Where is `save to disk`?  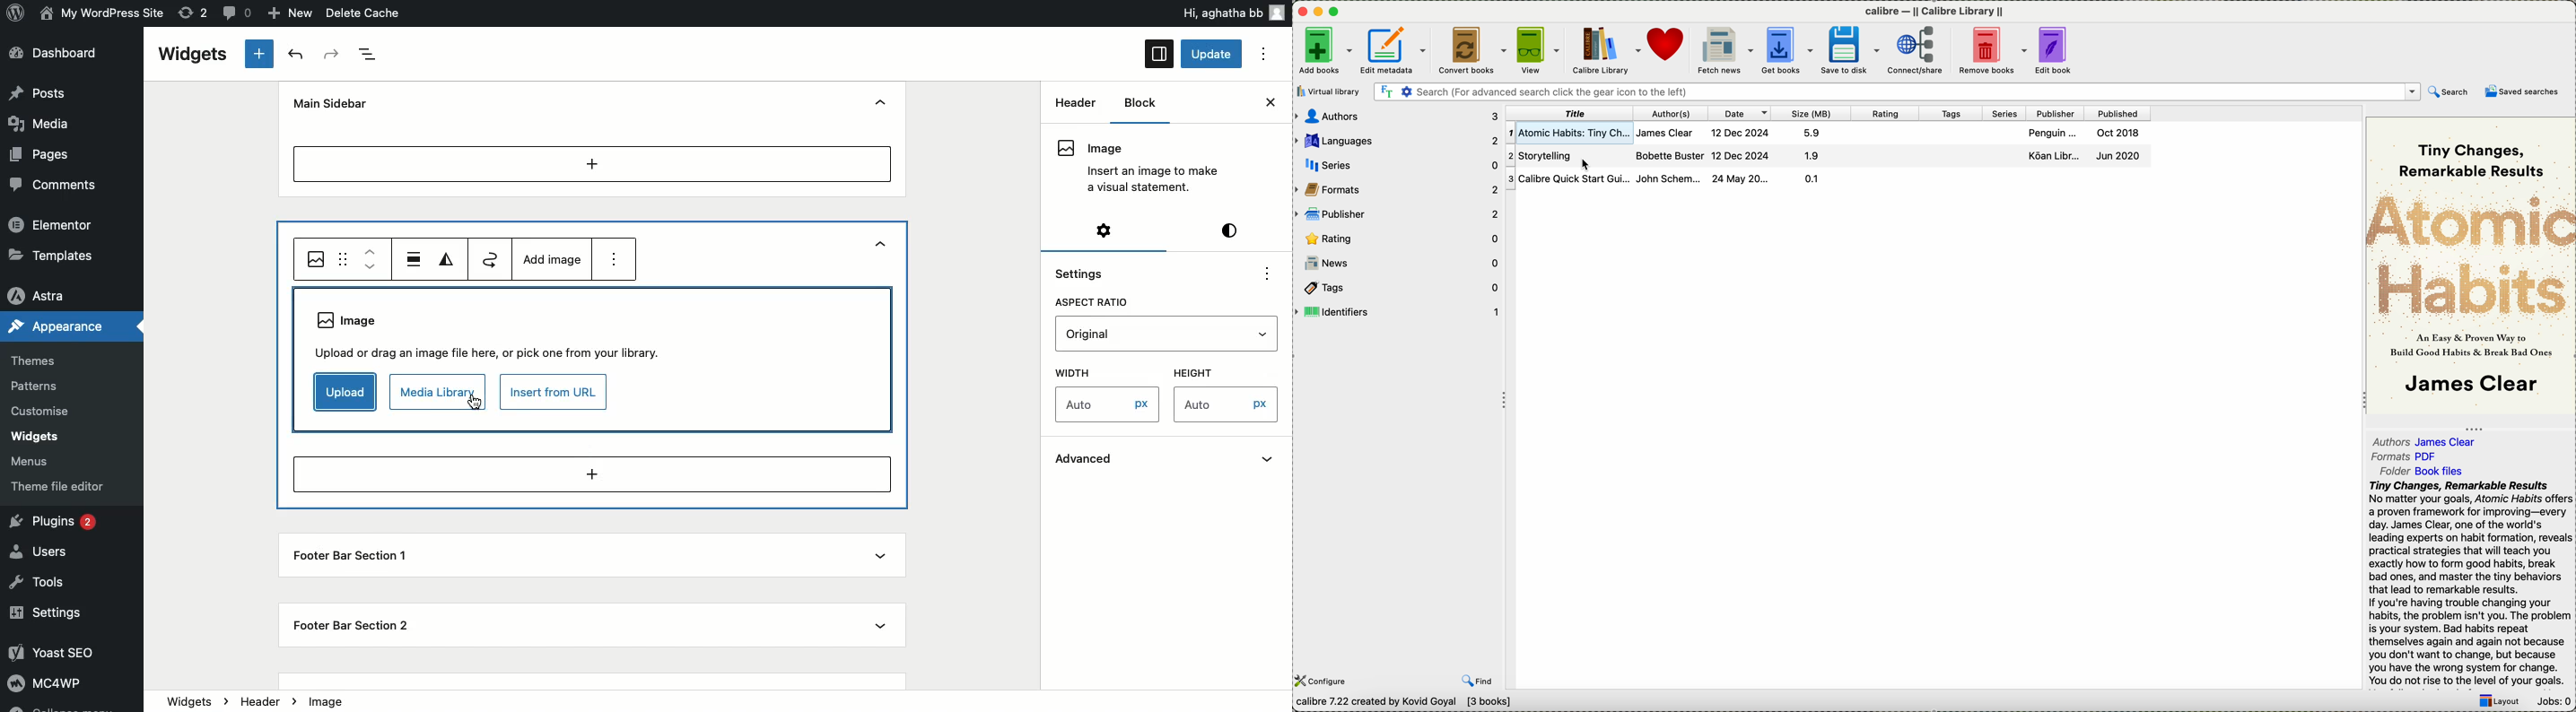 save to disk is located at coordinates (1850, 51).